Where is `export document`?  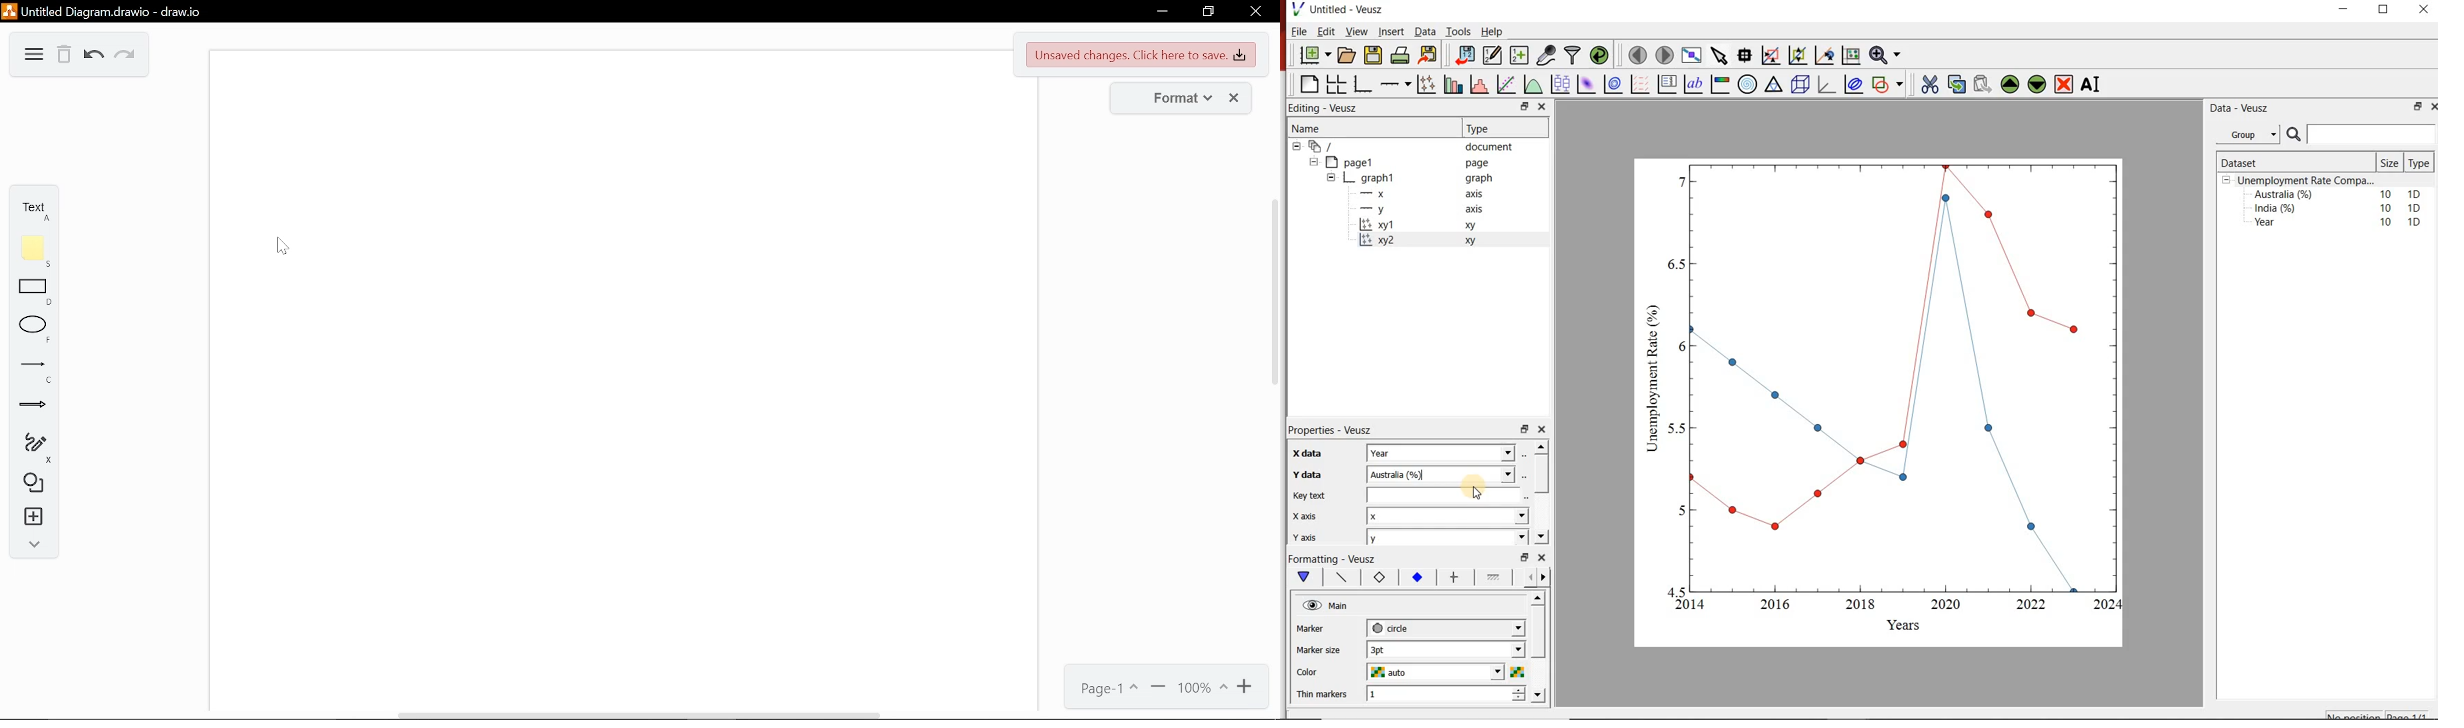
export document is located at coordinates (1430, 54).